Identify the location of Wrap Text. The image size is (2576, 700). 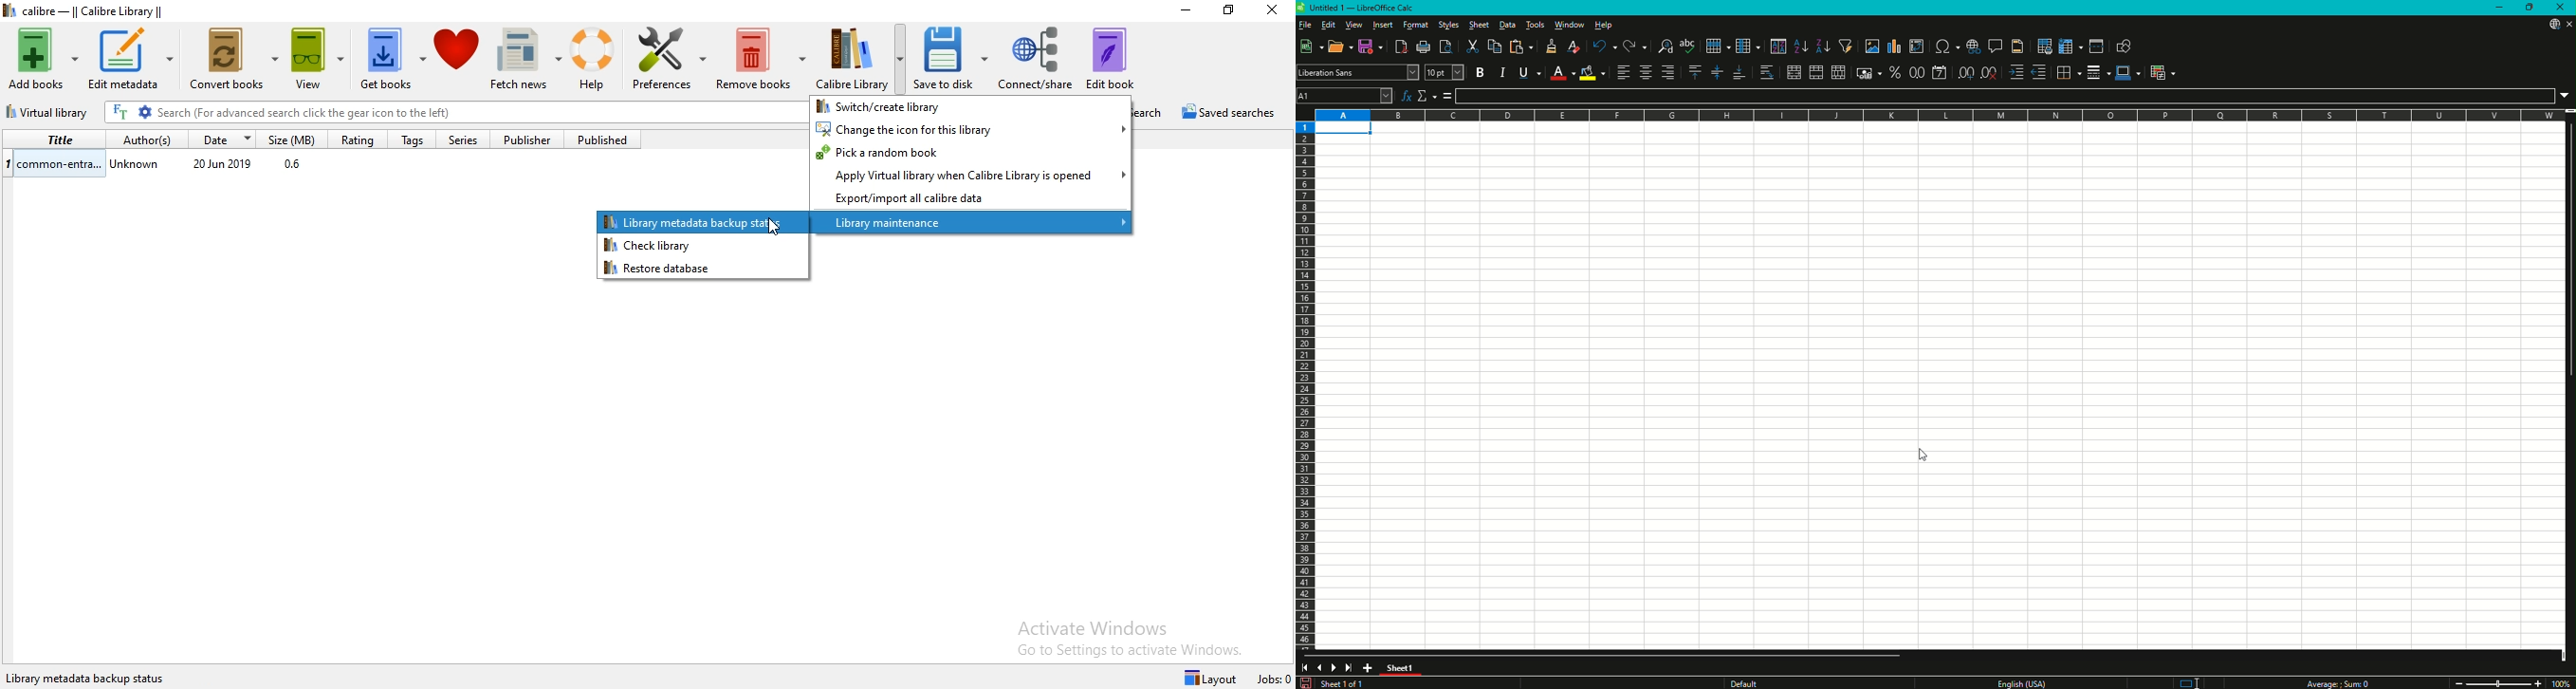
(1767, 72).